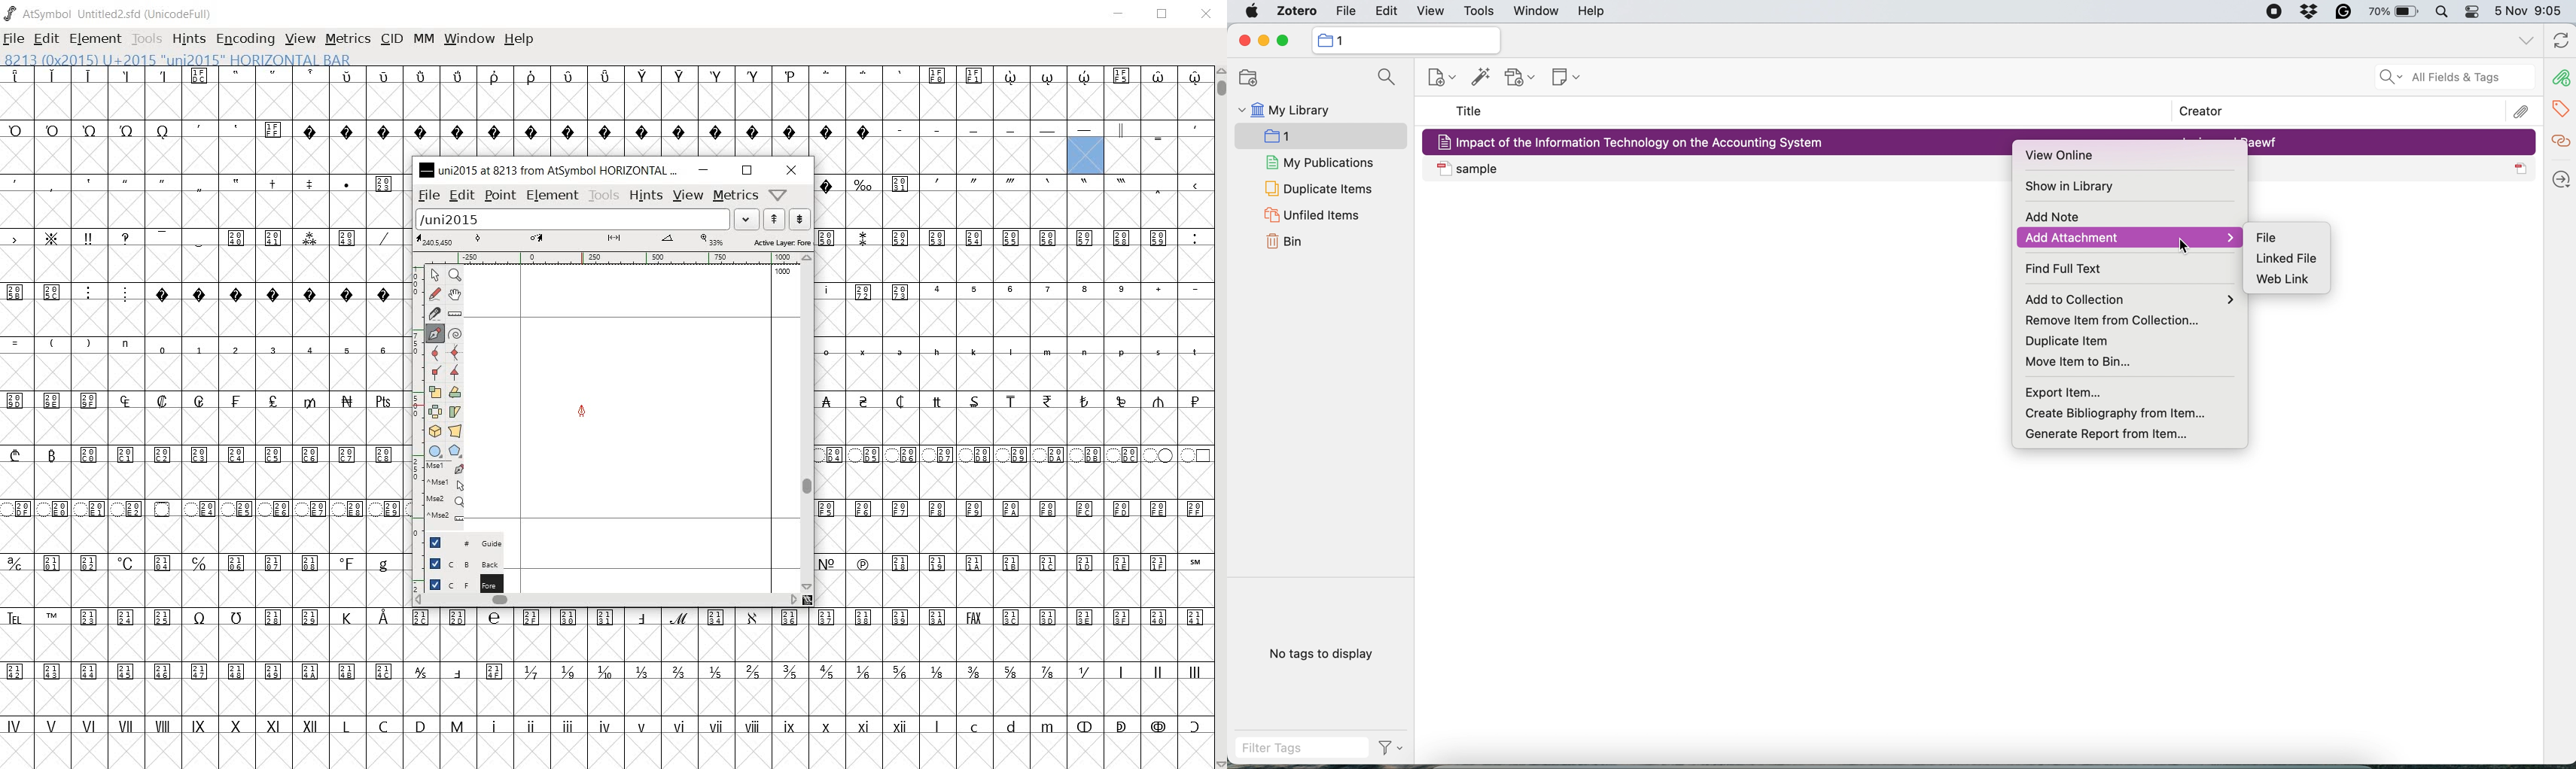 This screenshot has width=2576, height=784. I want to click on new collection, so click(1434, 80).